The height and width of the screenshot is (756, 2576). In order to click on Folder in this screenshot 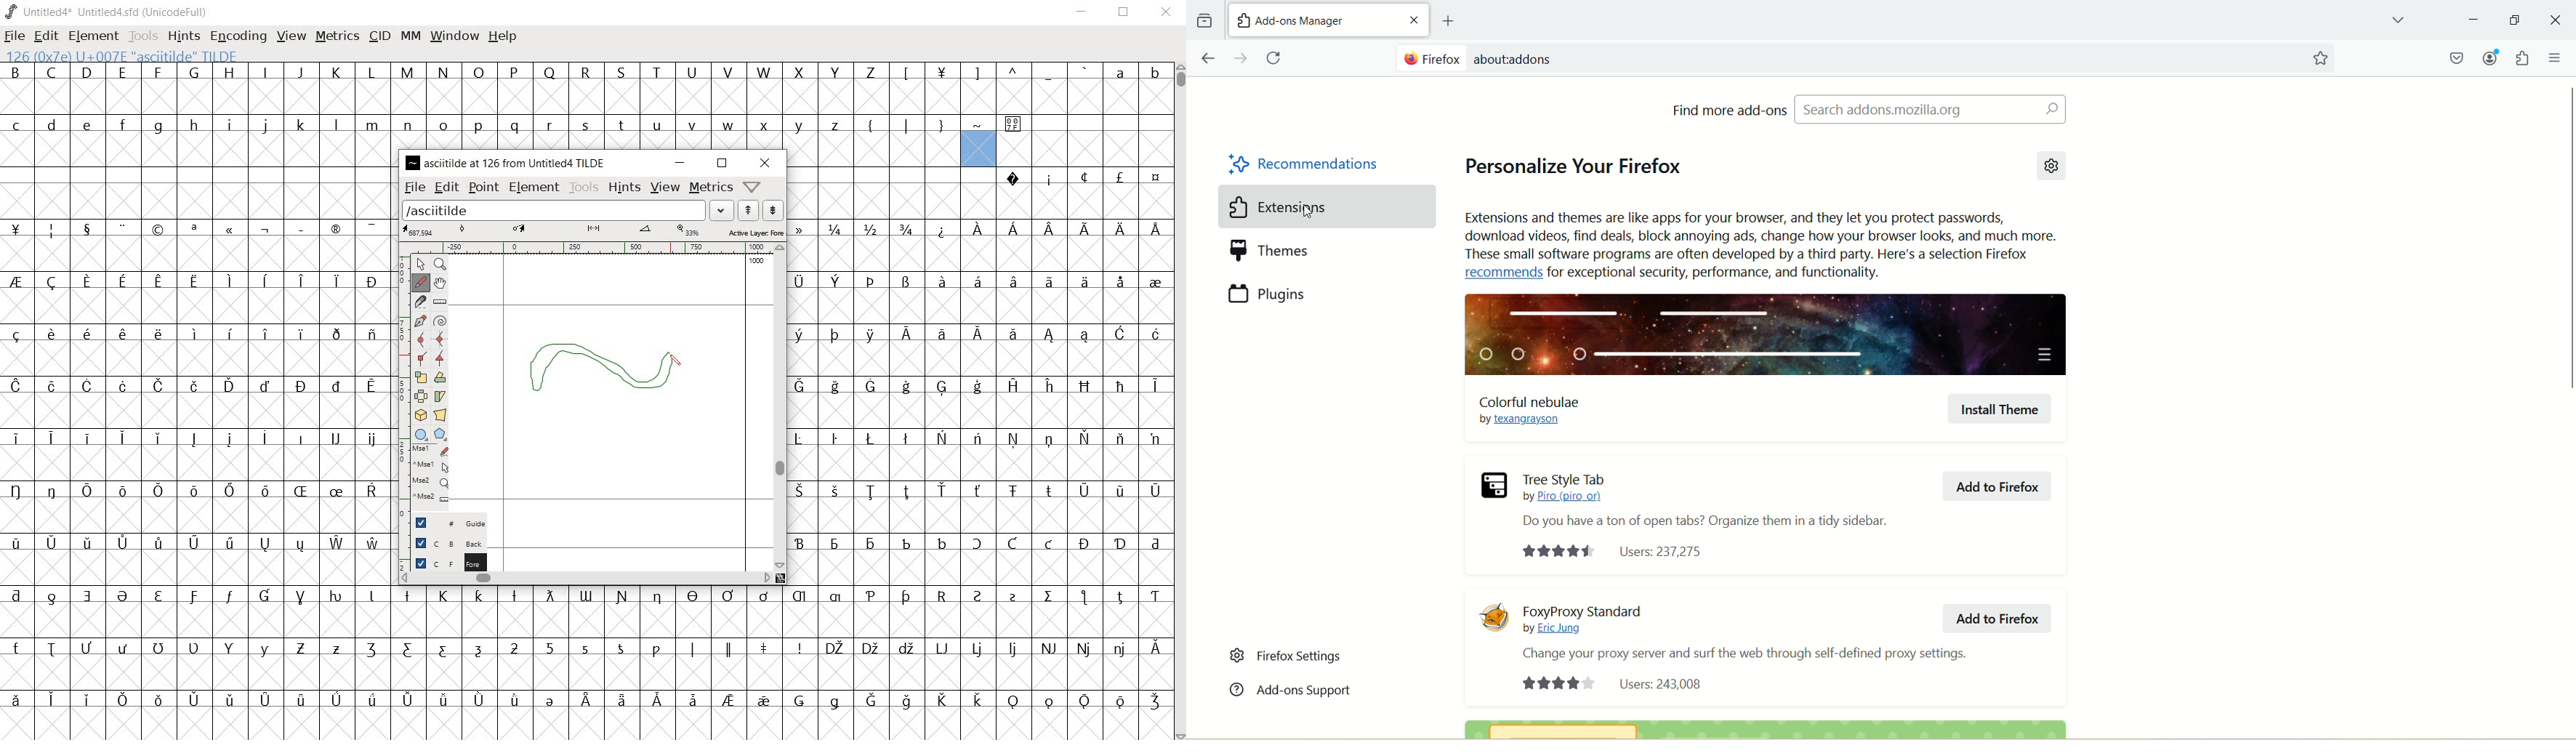, I will do `click(1204, 21)`.